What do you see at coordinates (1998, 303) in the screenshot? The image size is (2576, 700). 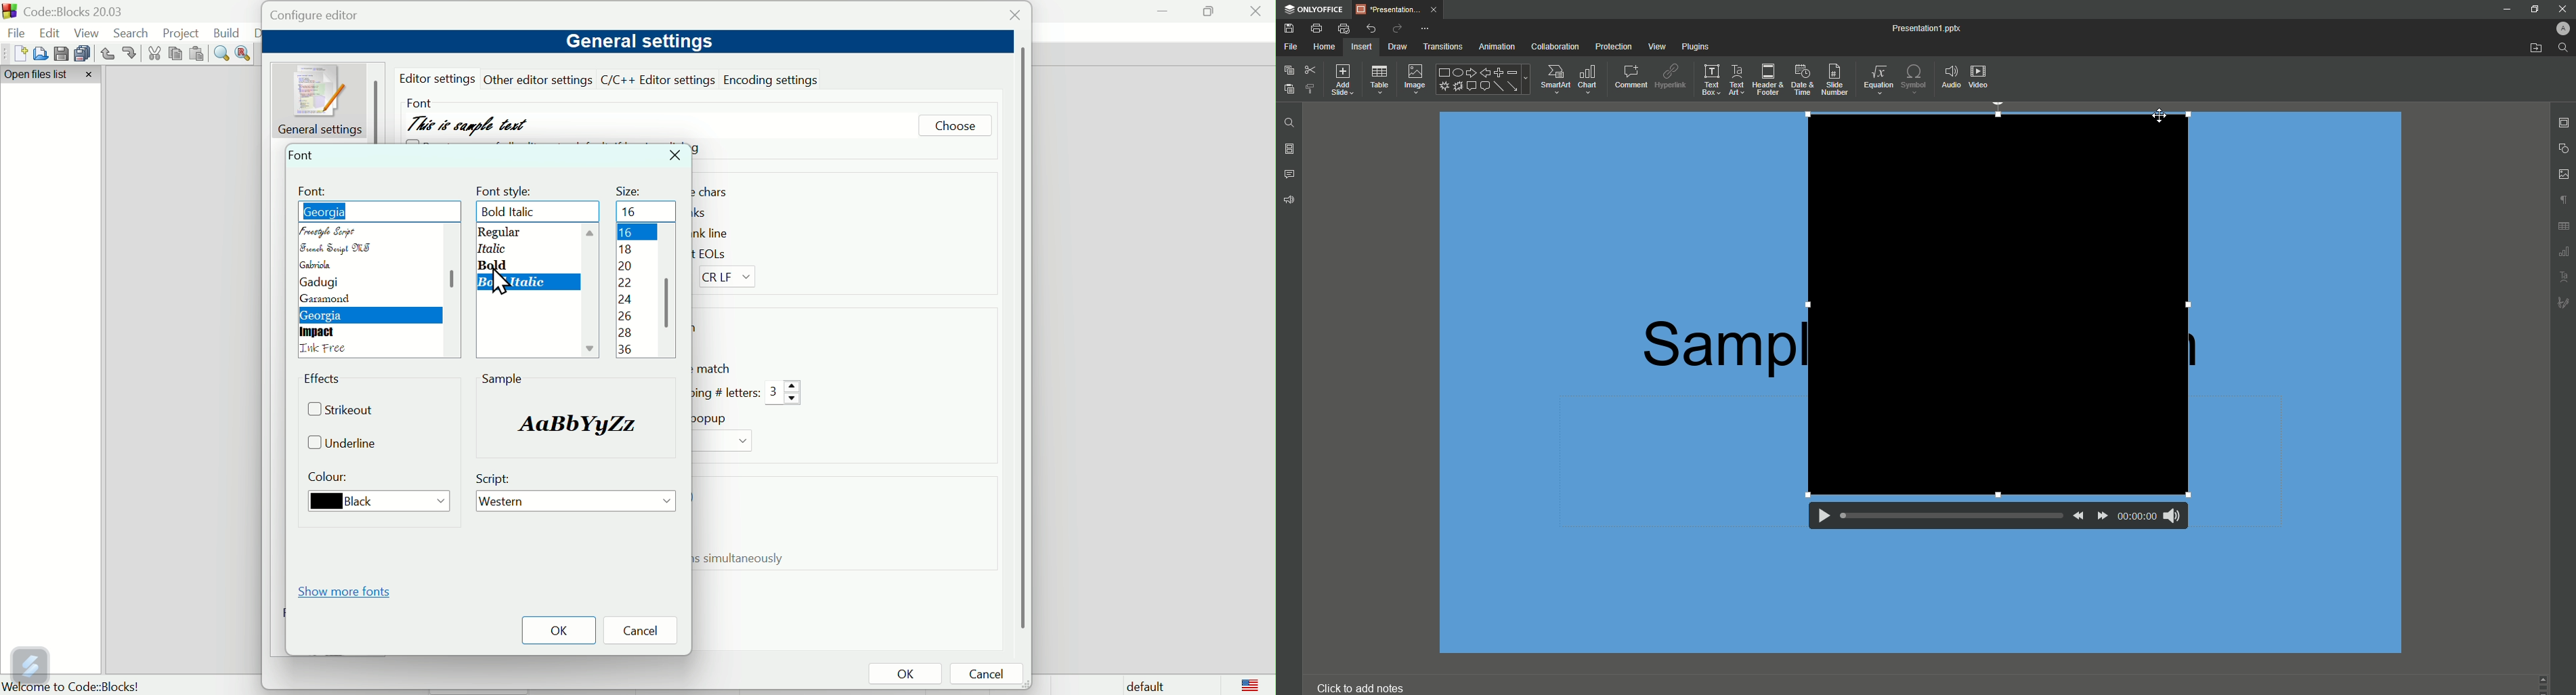 I see `Resized Video` at bounding box center [1998, 303].